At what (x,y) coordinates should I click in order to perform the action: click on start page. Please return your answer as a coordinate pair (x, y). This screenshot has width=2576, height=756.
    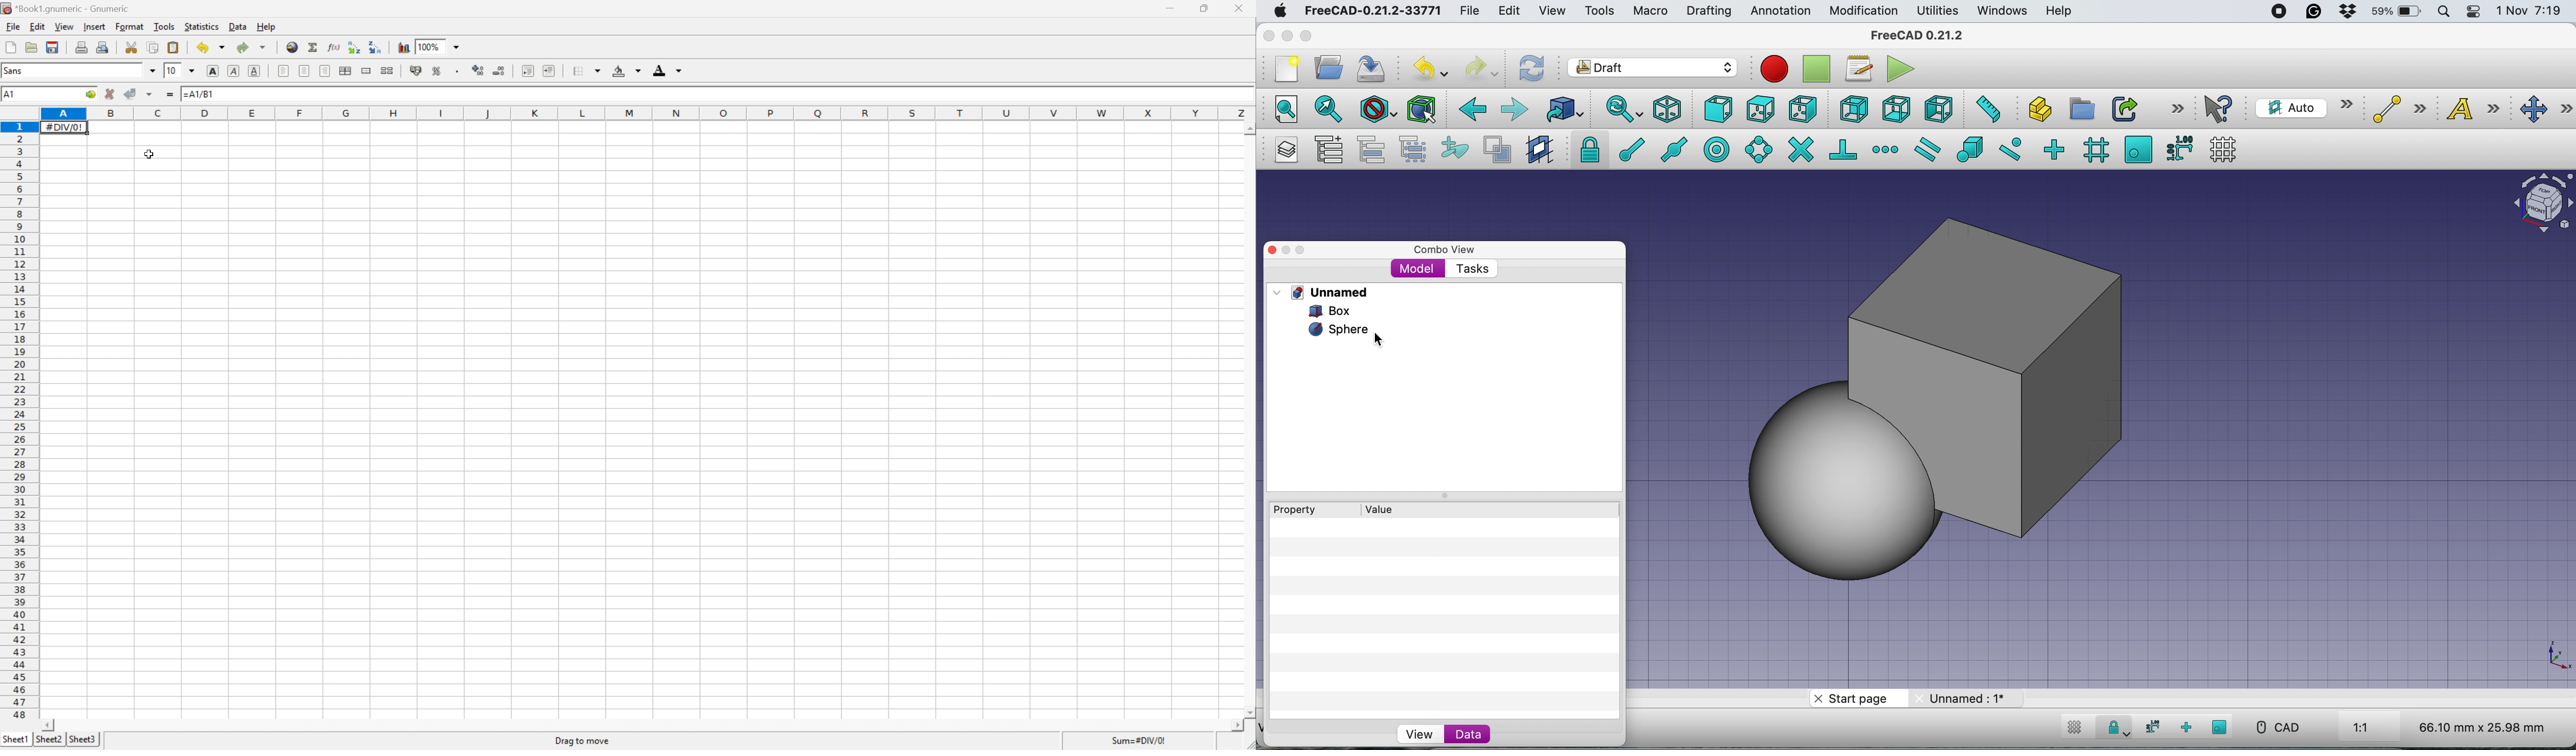
    Looking at the image, I should click on (1856, 700).